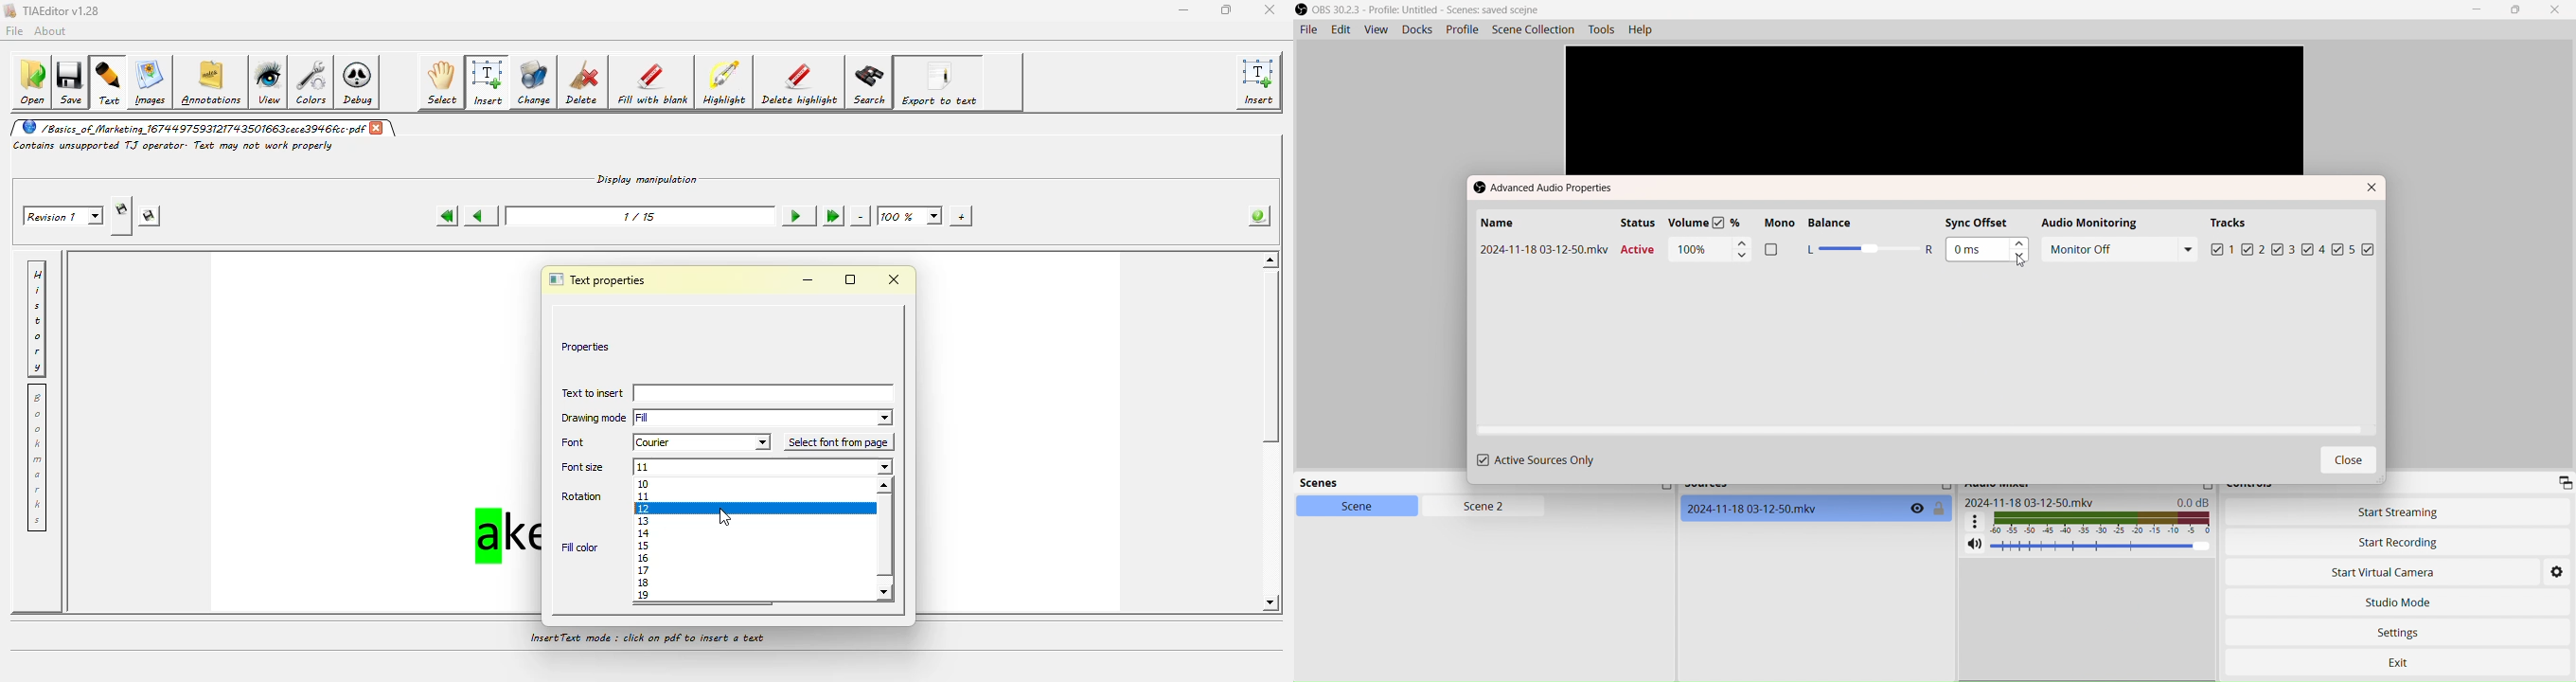 The image size is (2576, 700). Describe the element at coordinates (2020, 242) in the screenshot. I see `Increment` at that location.